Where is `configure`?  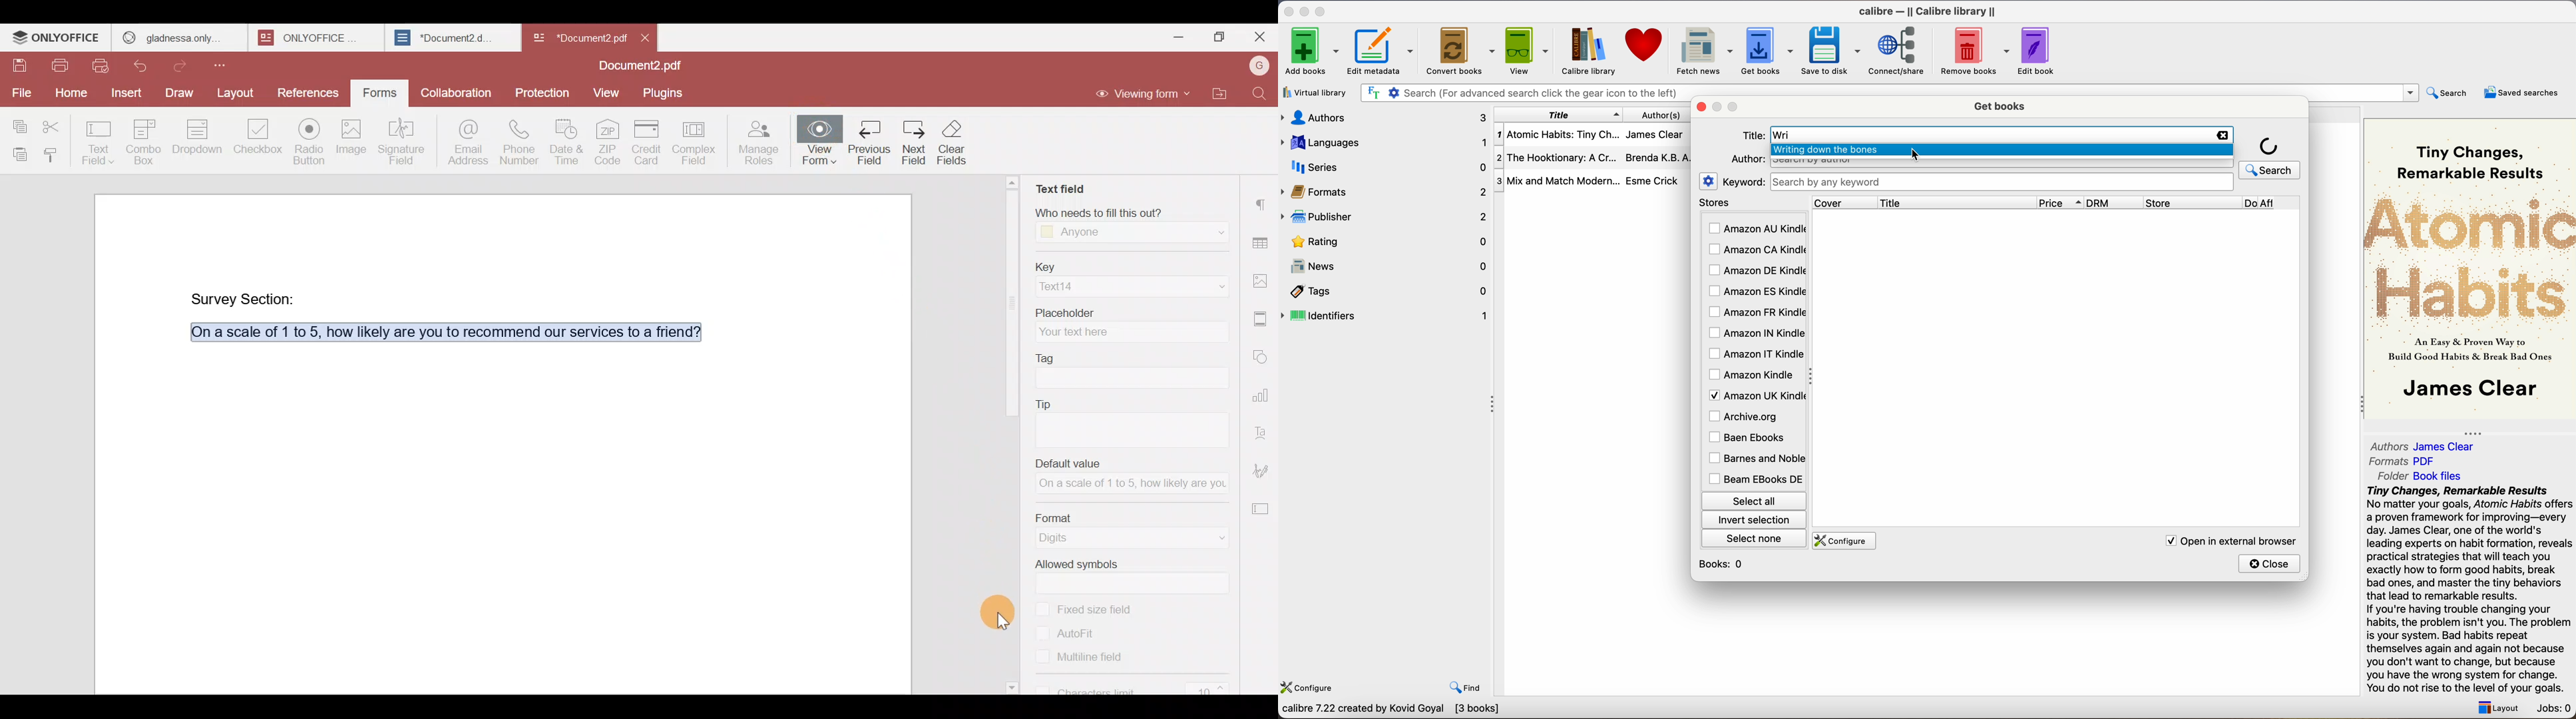 configure is located at coordinates (1310, 685).